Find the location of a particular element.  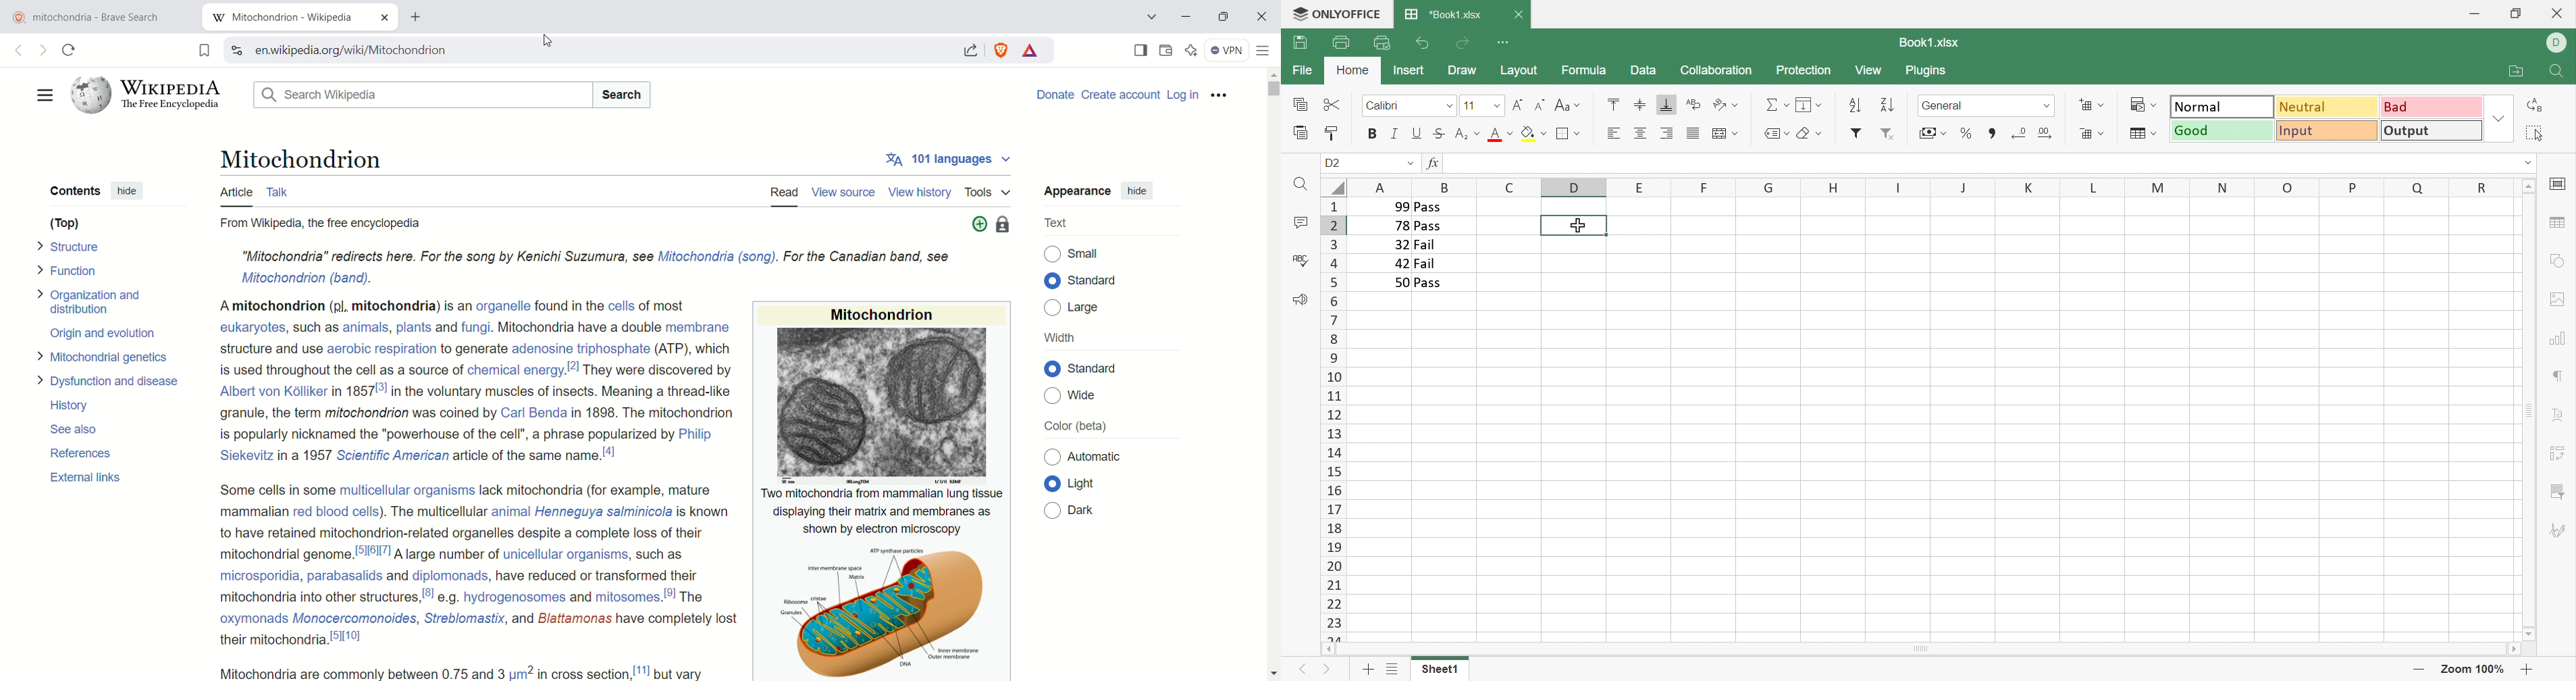

Conditional formatting is located at coordinates (2145, 105).